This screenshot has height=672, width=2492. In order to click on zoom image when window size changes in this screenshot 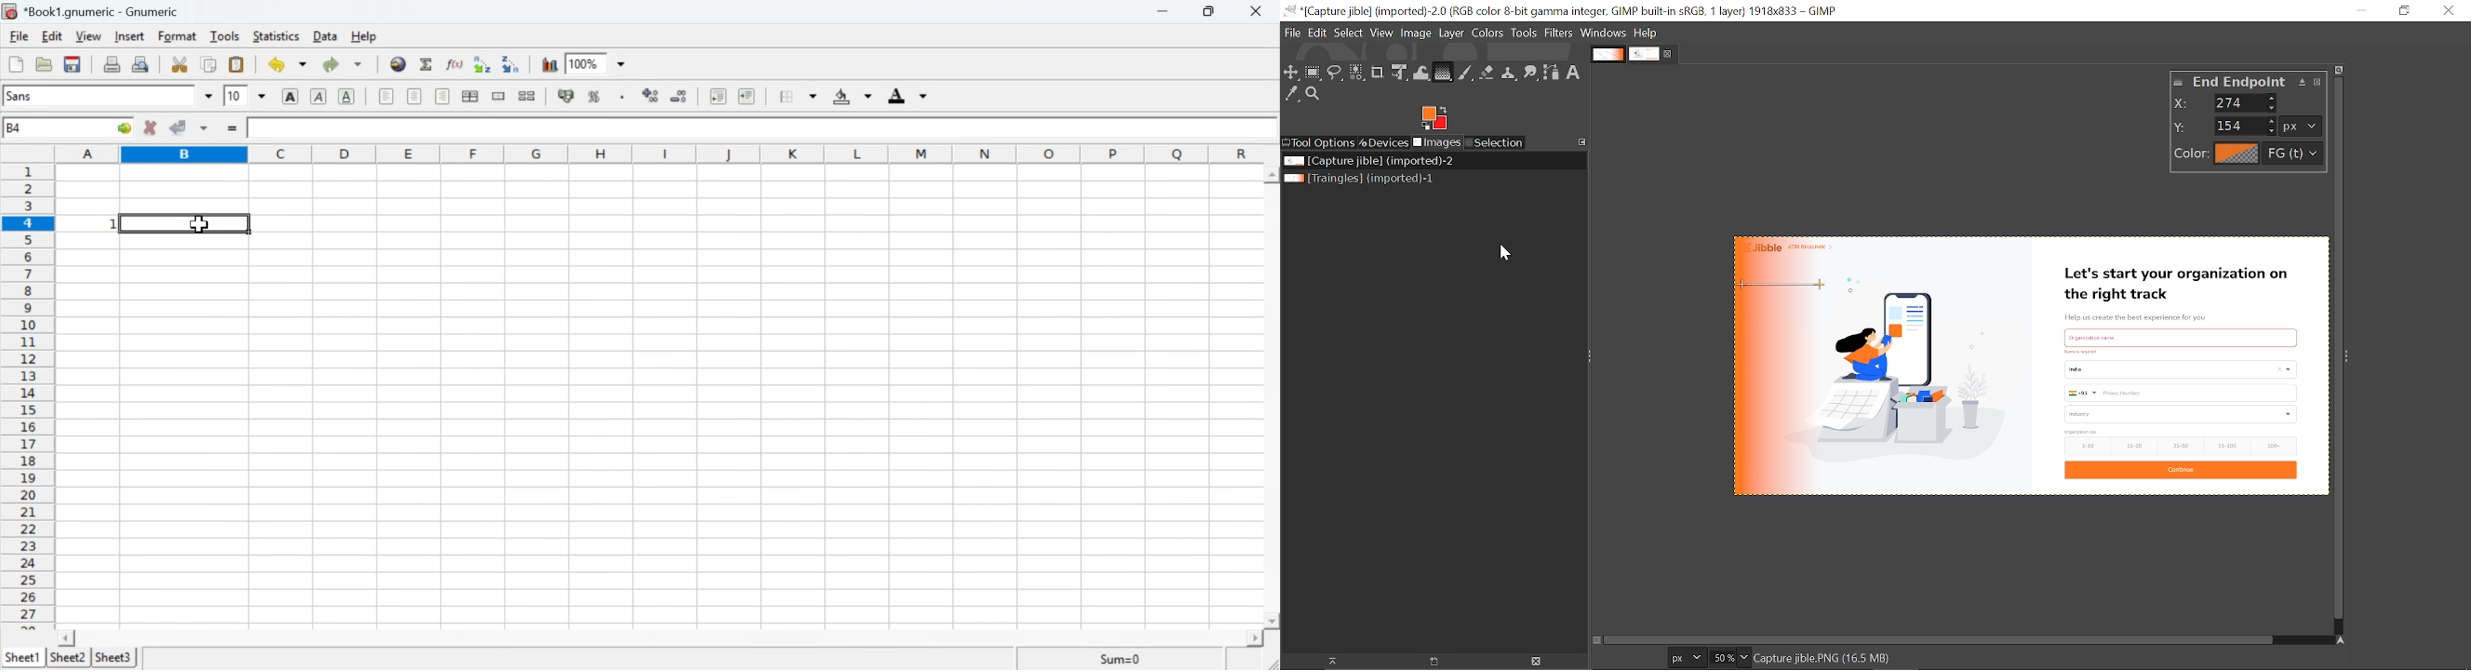, I will do `click(2340, 68)`.